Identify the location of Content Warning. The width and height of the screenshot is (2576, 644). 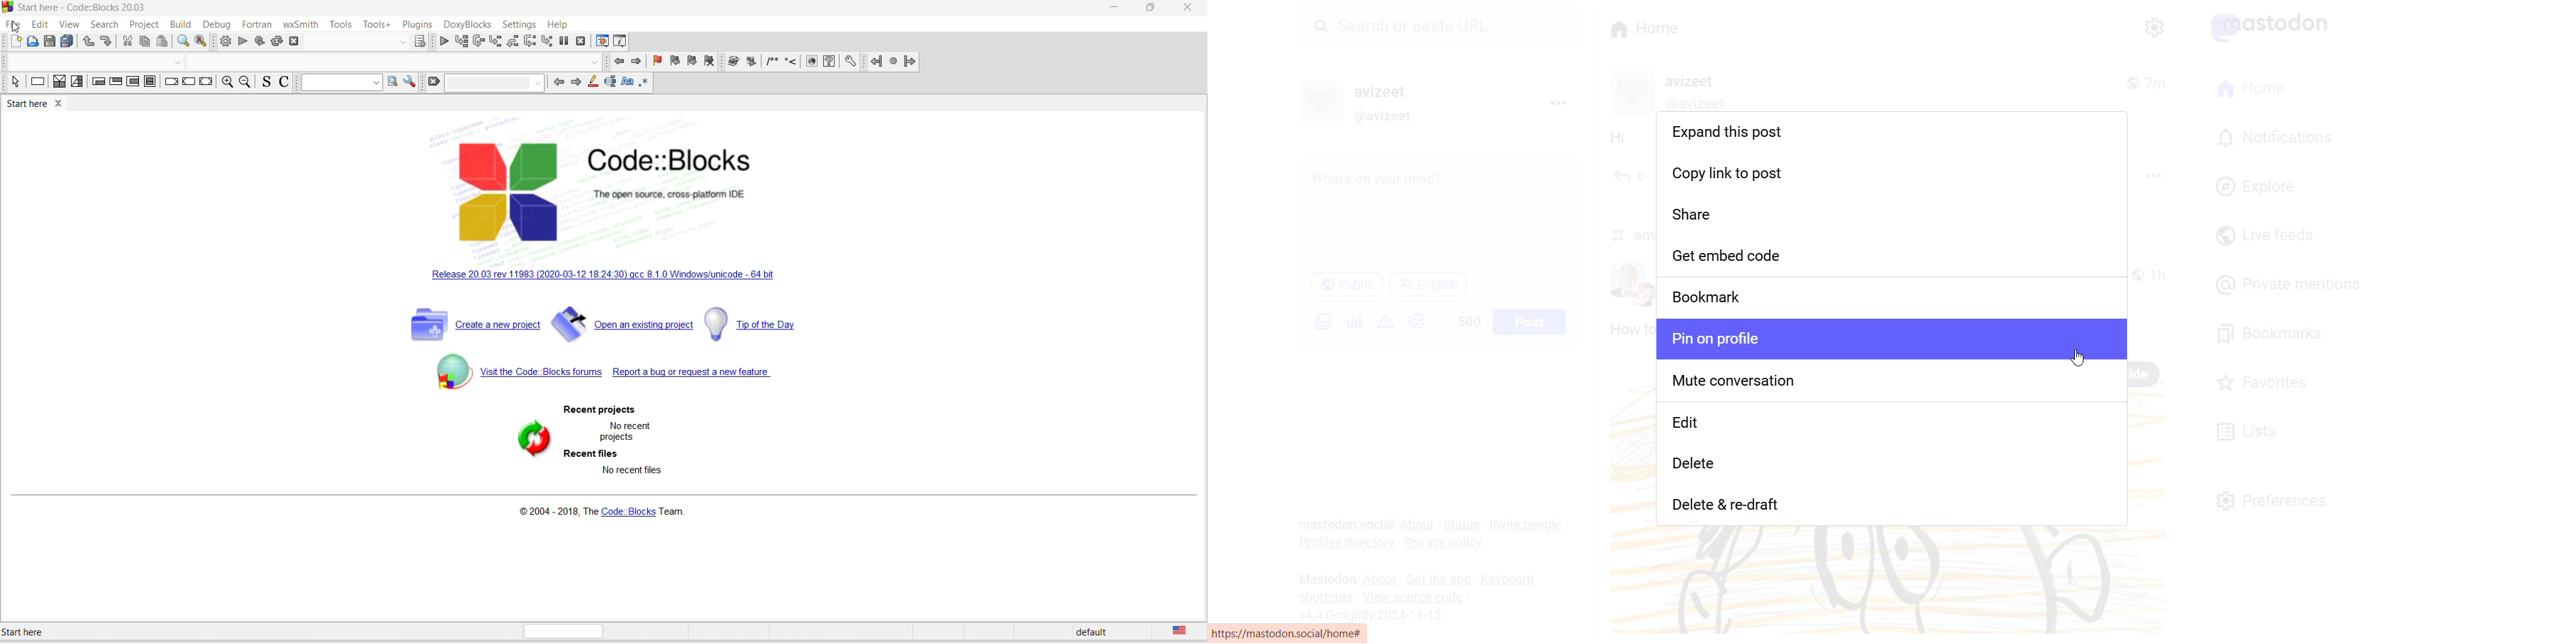
(1386, 322).